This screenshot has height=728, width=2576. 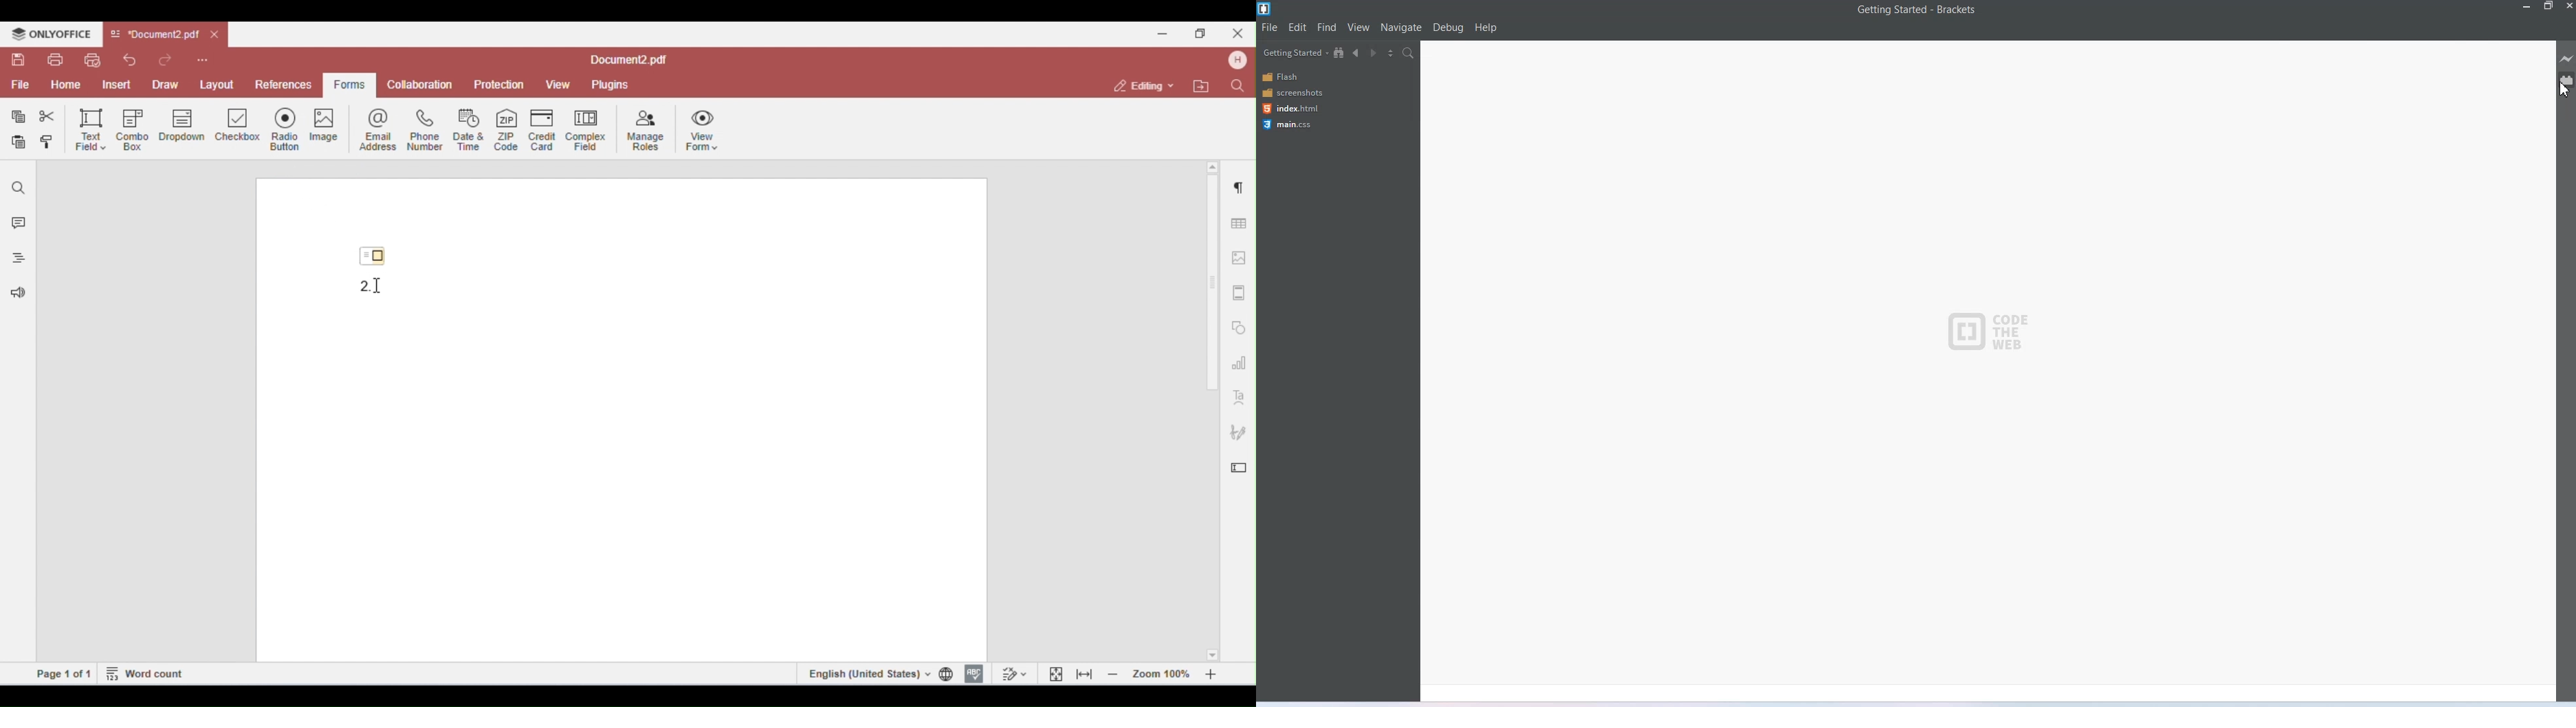 What do you see at coordinates (1269, 28) in the screenshot?
I see `File` at bounding box center [1269, 28].